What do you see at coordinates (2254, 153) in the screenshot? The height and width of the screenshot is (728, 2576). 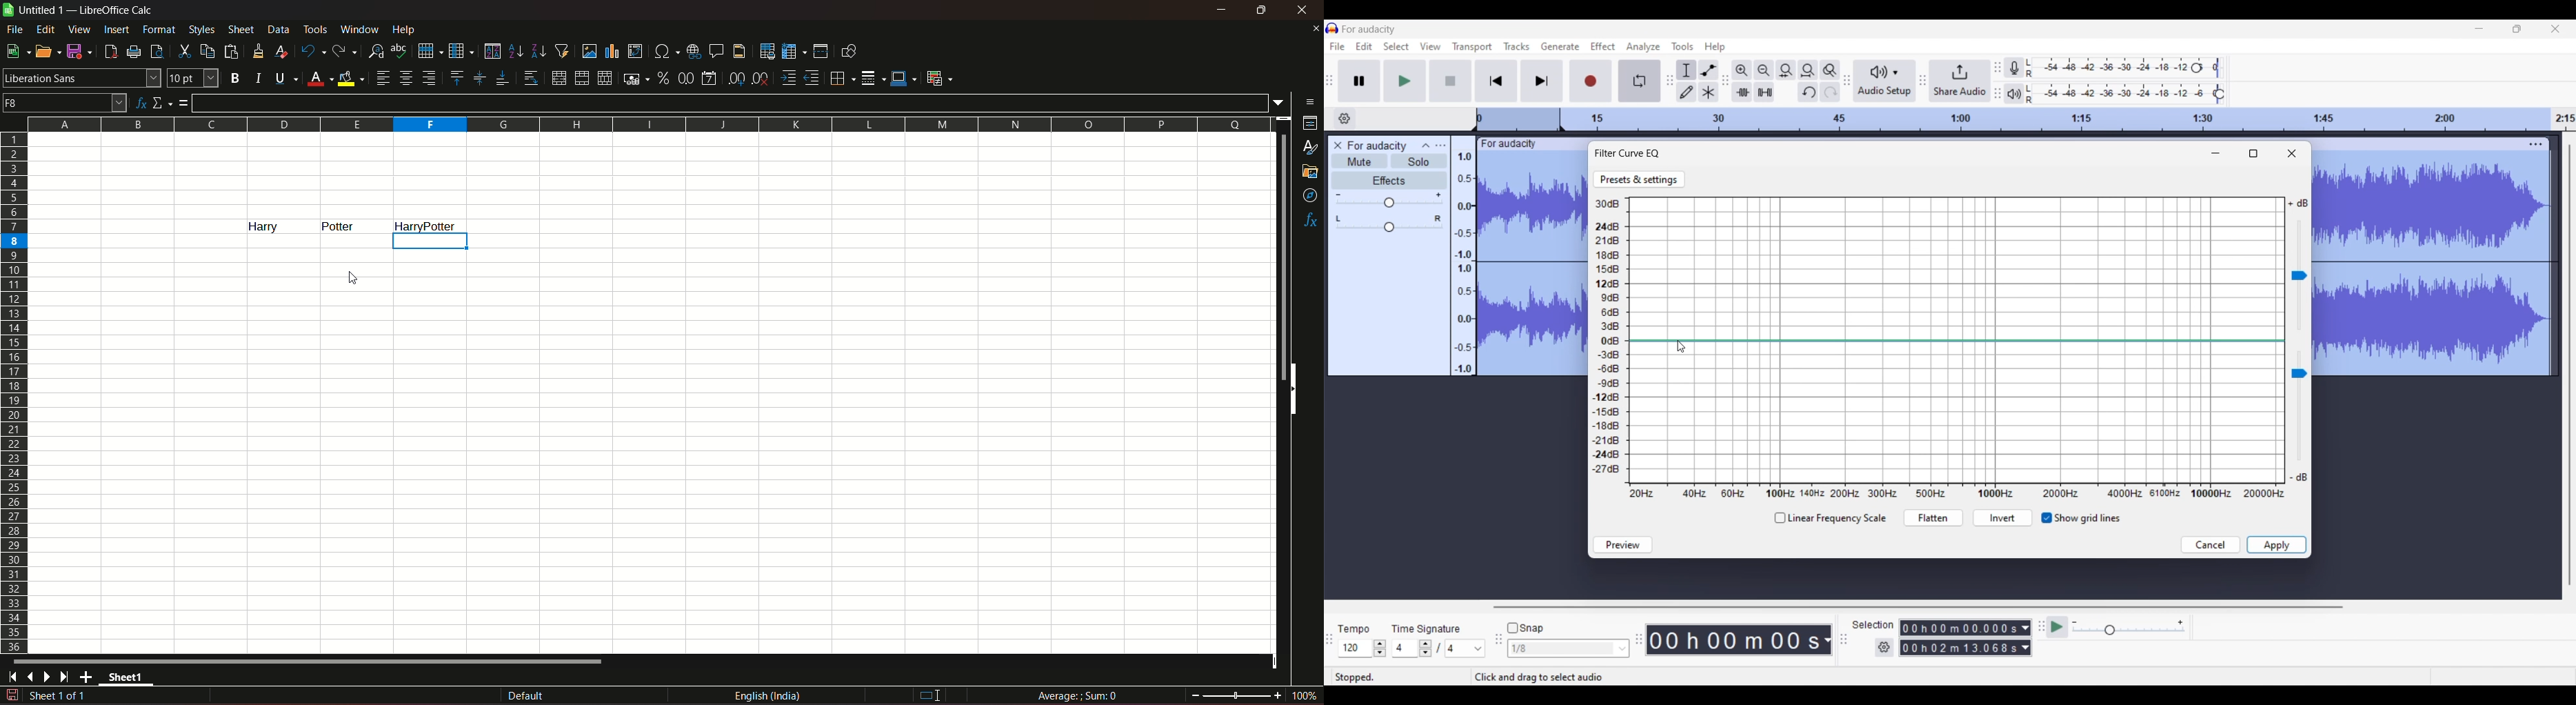 I see `Fullscreen` at bounding box center [2254, 153].